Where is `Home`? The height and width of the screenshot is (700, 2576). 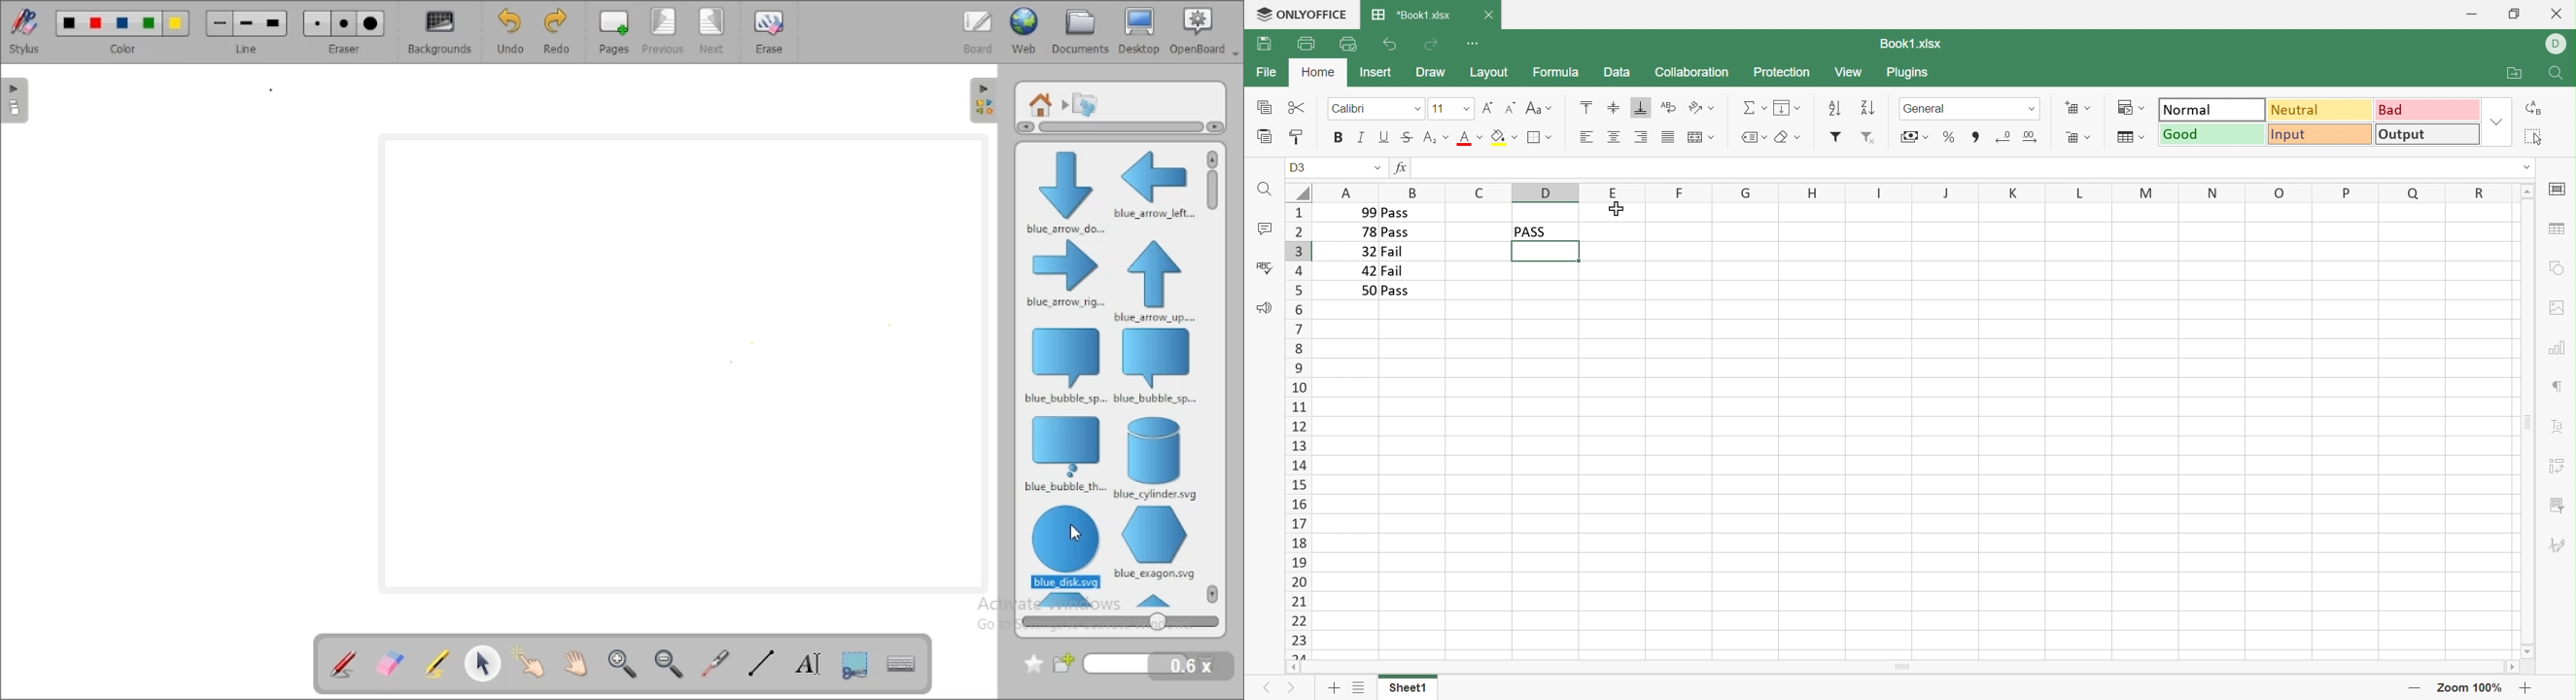 Home is located at coordinates (1319, 73).